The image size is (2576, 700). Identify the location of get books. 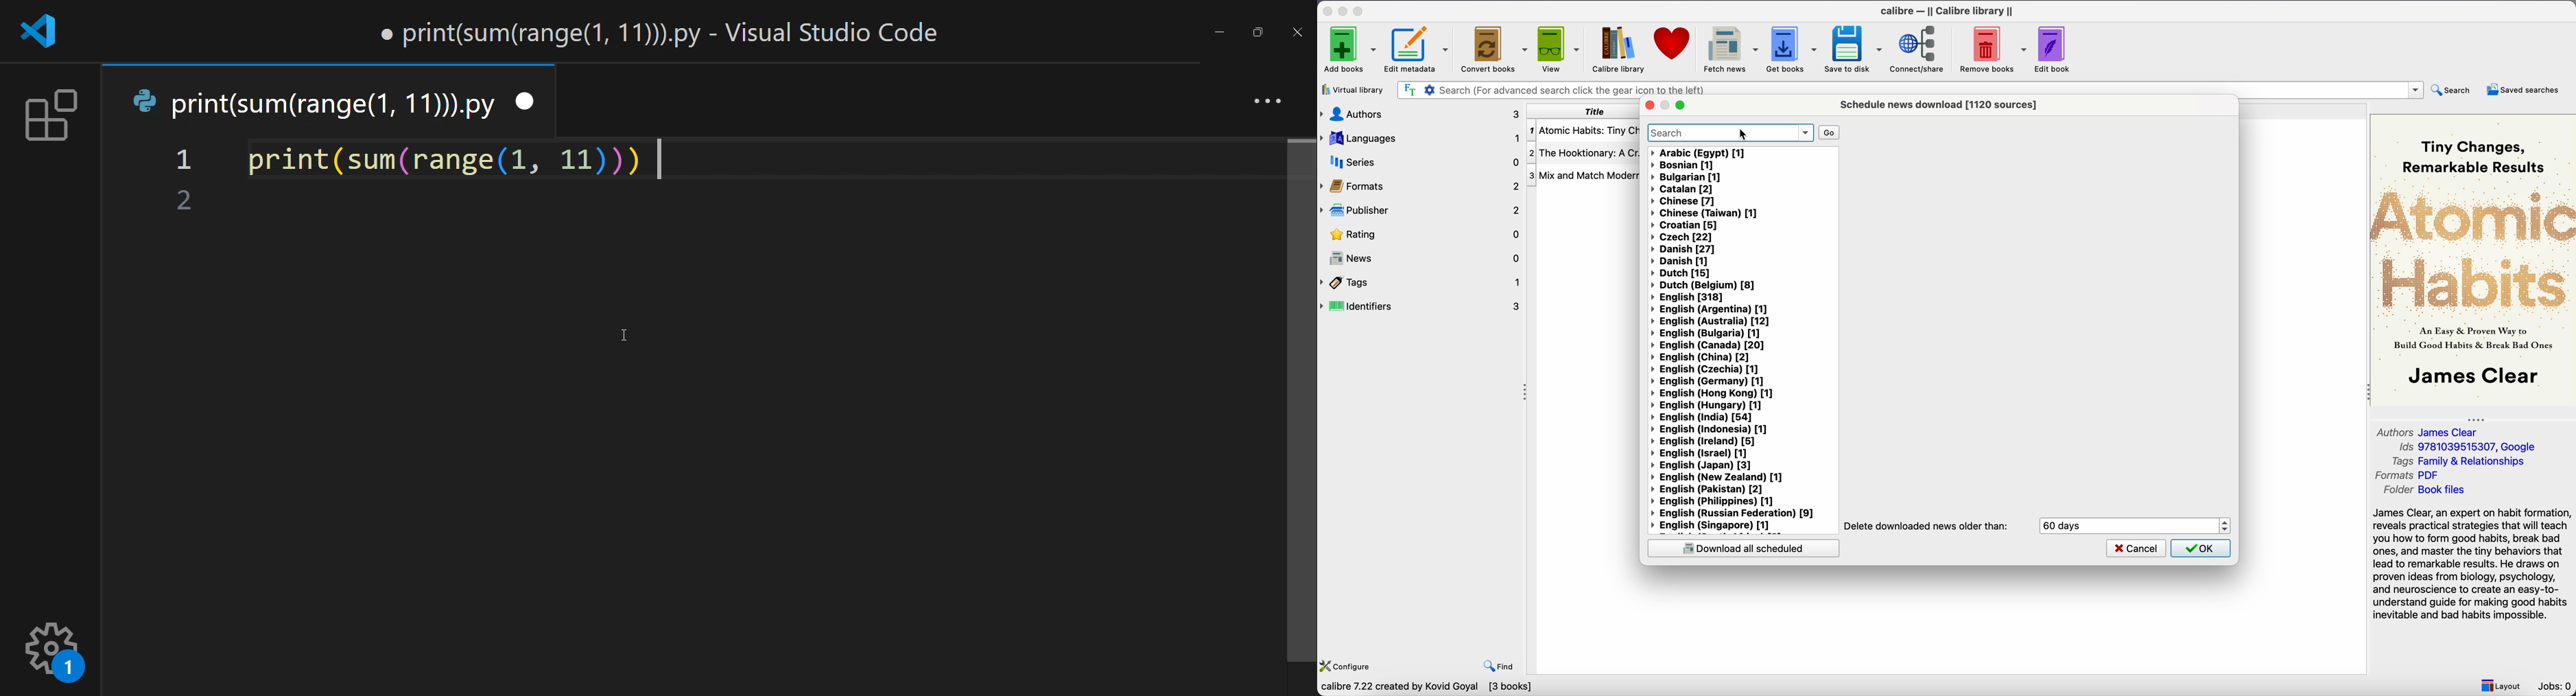
(1792, 49).